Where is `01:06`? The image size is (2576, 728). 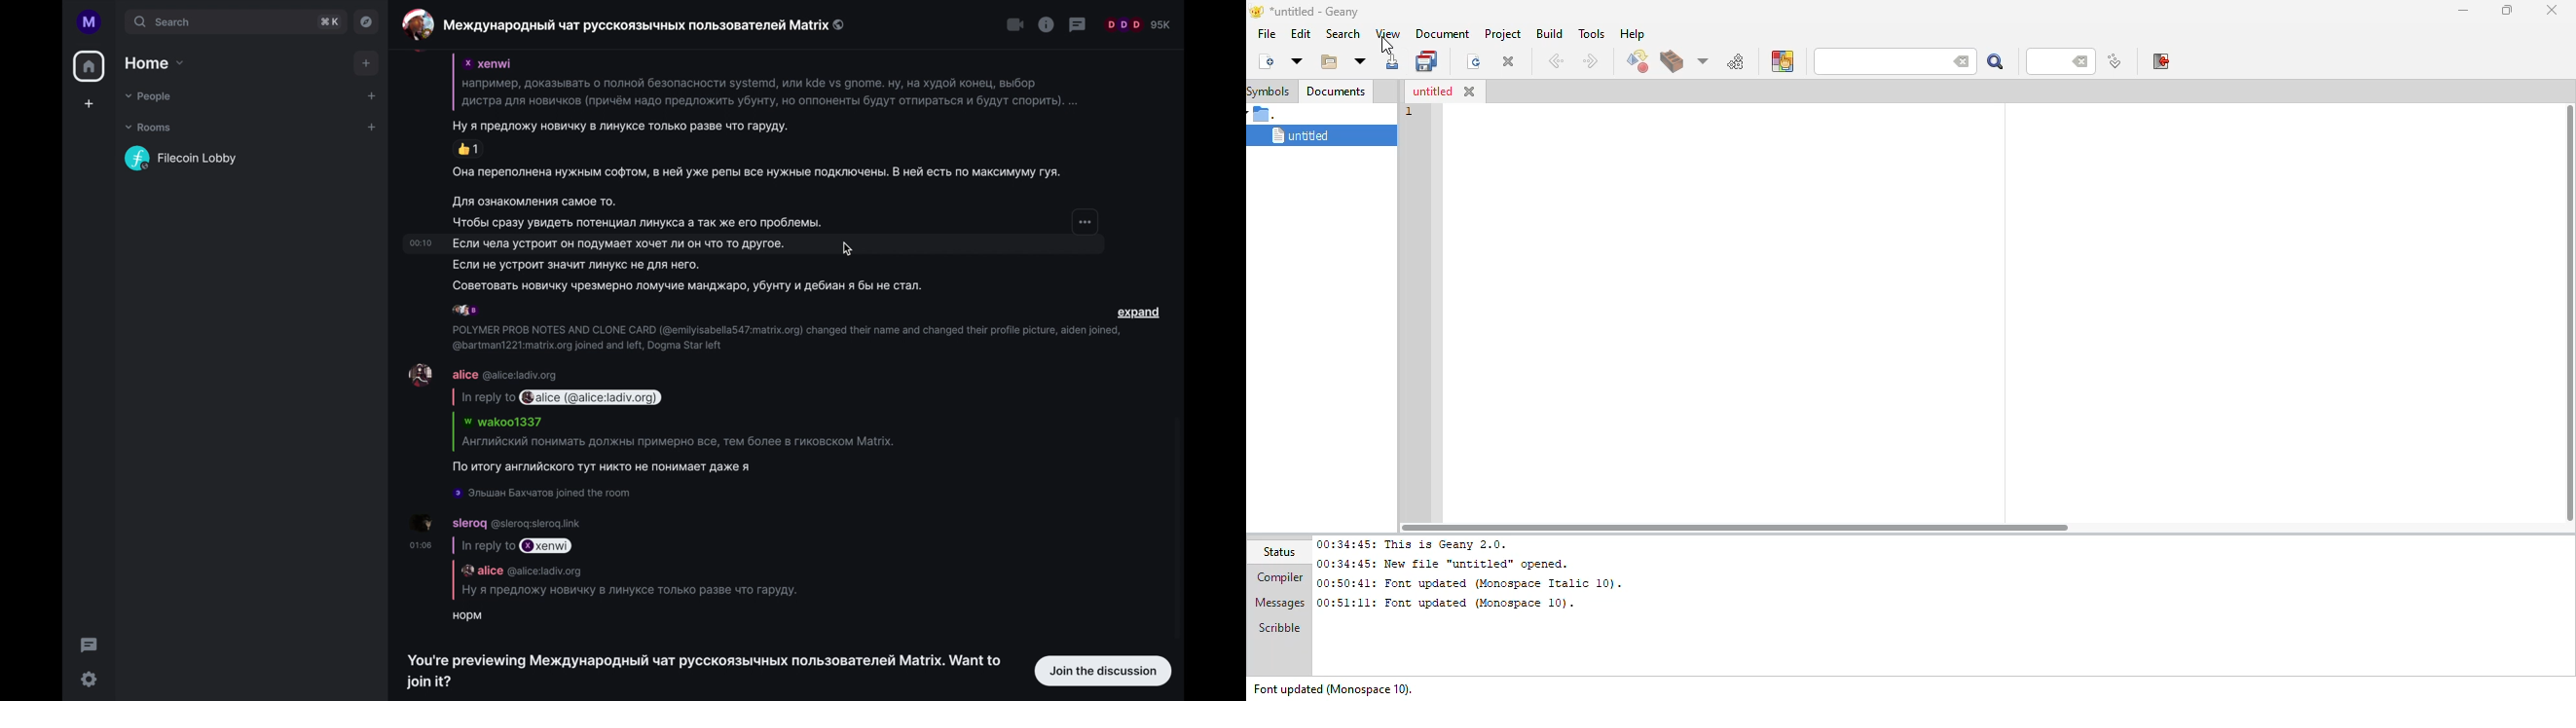
01:06 is located at coordinates (419, 547).